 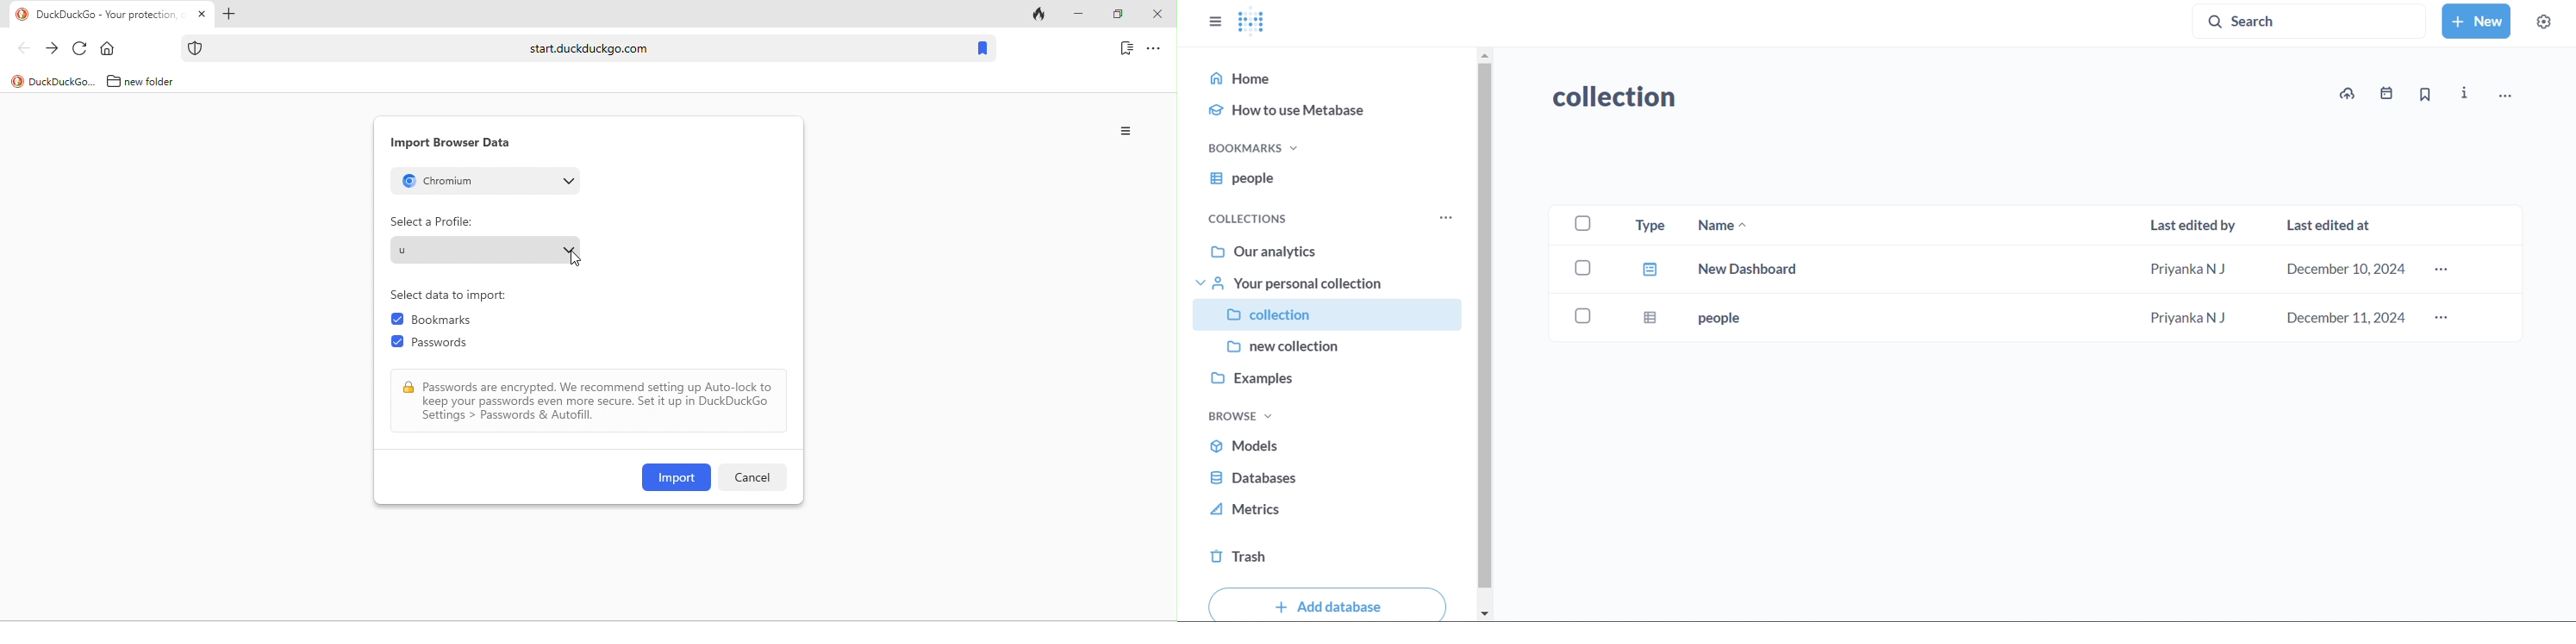 What do you see at coordinates (1730, 225) in the screenshot?
I see `name` at bounding box center [1730, 225].